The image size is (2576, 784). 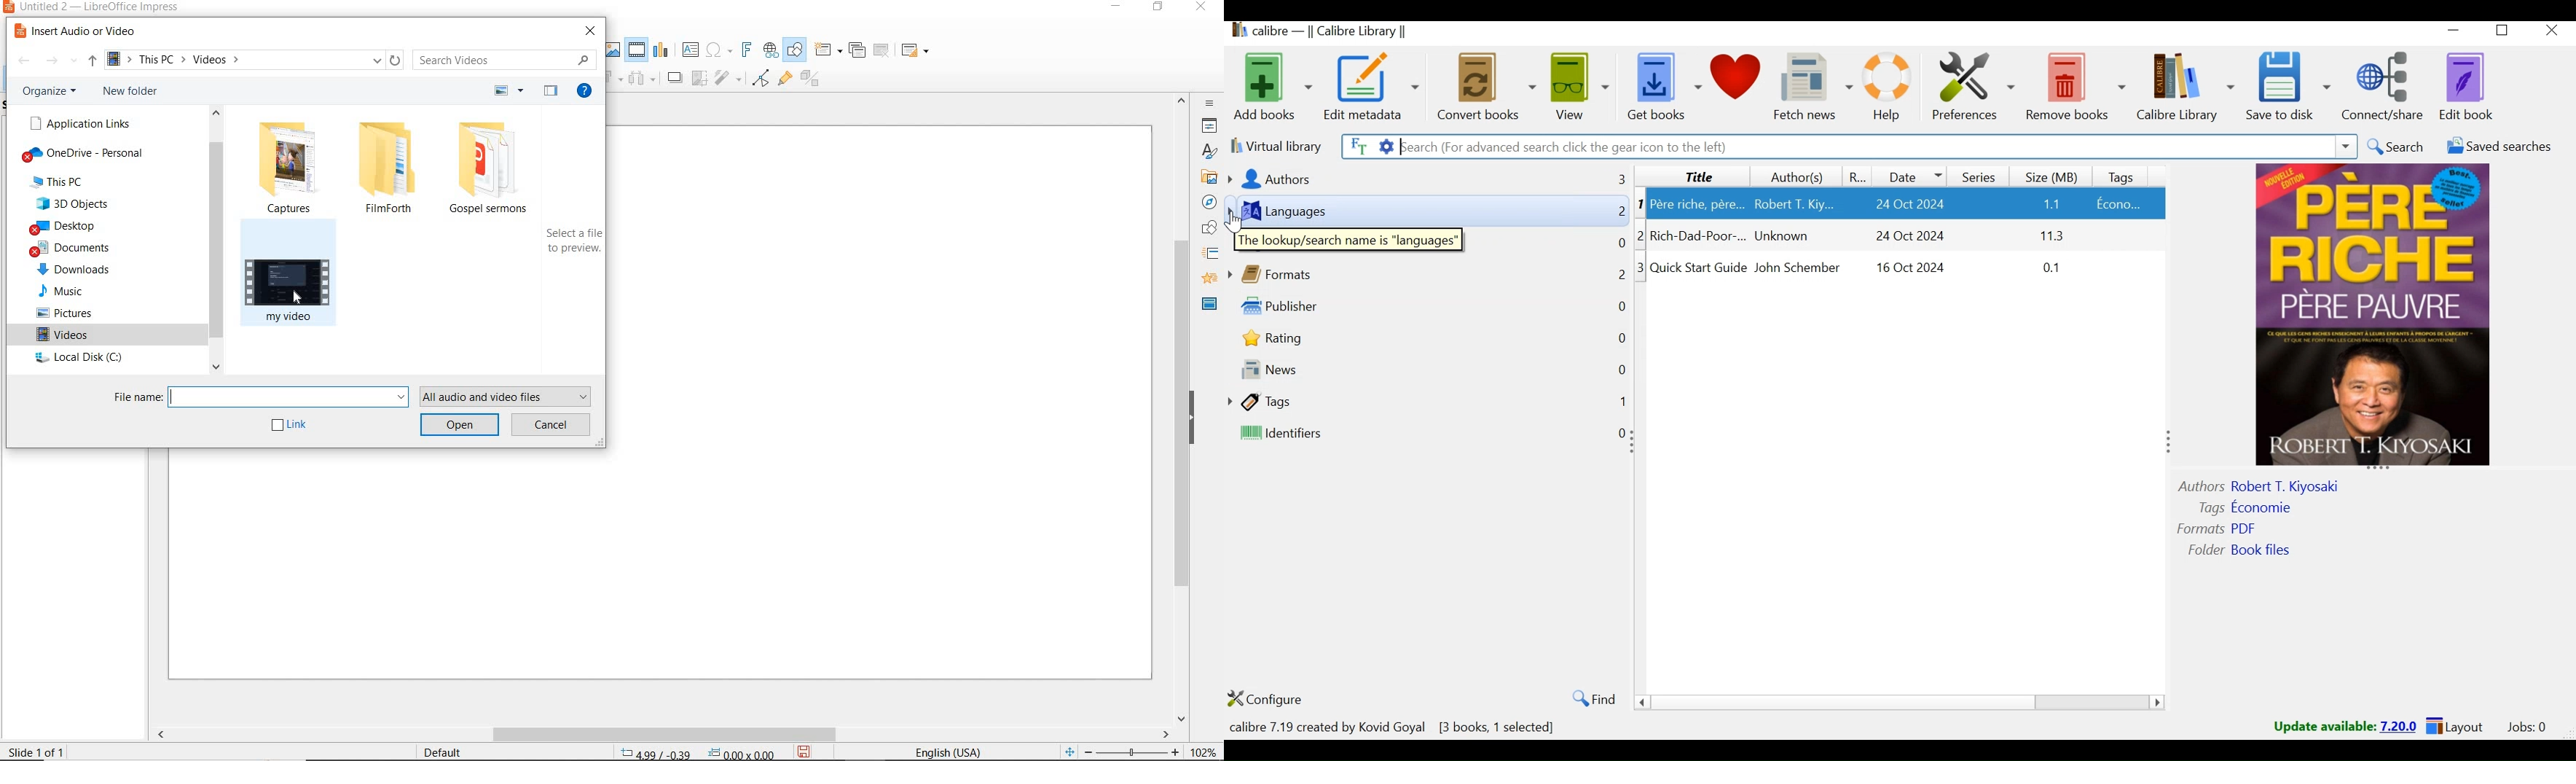 I want to click on documents, so click(x=74, y=249).